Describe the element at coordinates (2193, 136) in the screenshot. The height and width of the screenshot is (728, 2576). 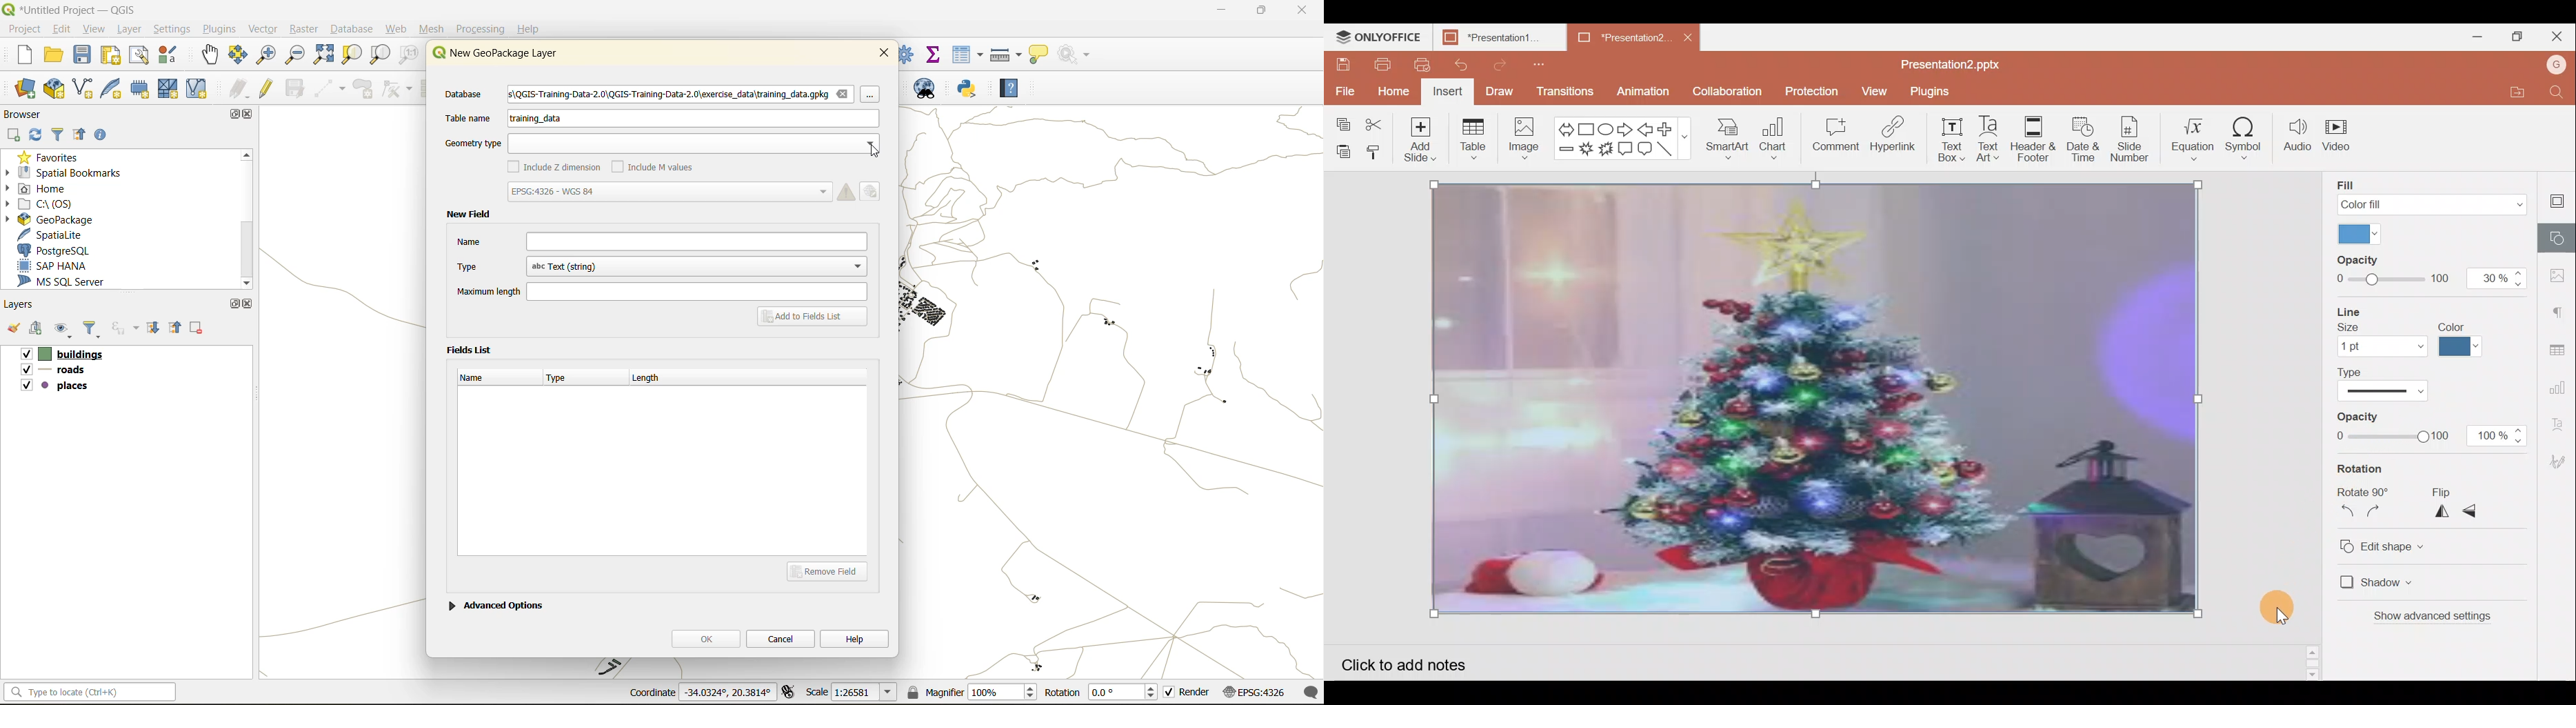
I see `Equation` at that location.